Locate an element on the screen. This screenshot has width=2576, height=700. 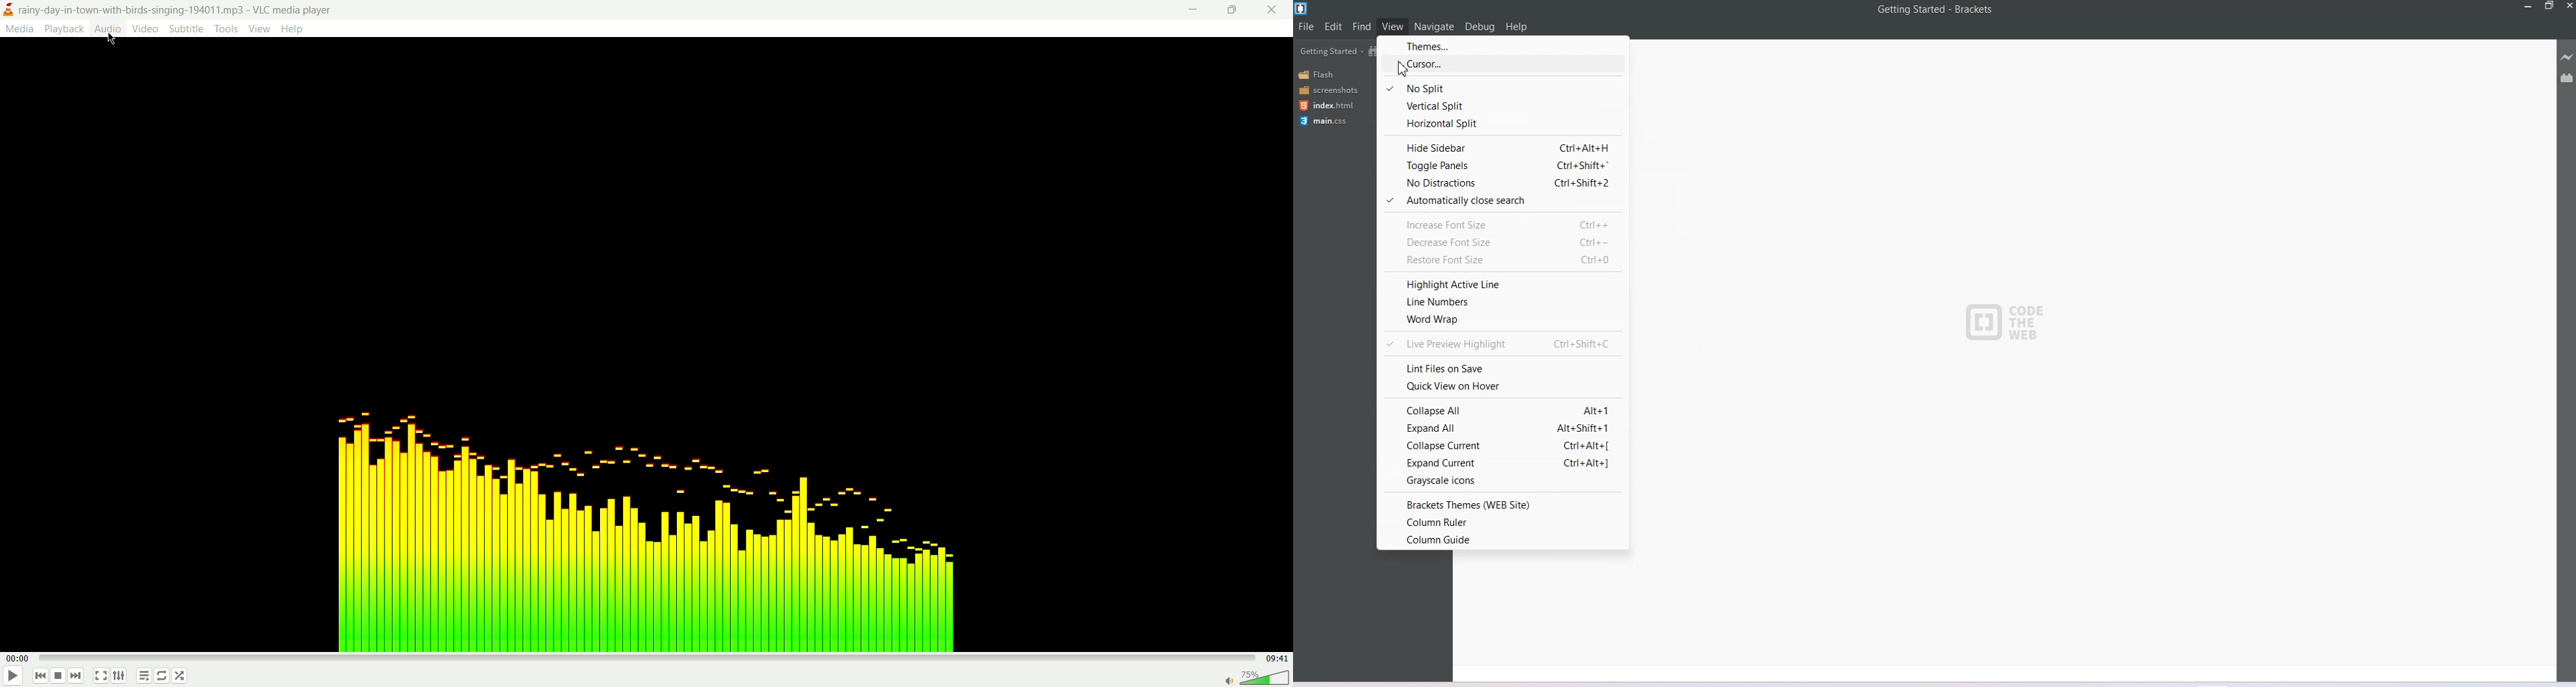
Collapse current is located at coordinates (1502, 445).